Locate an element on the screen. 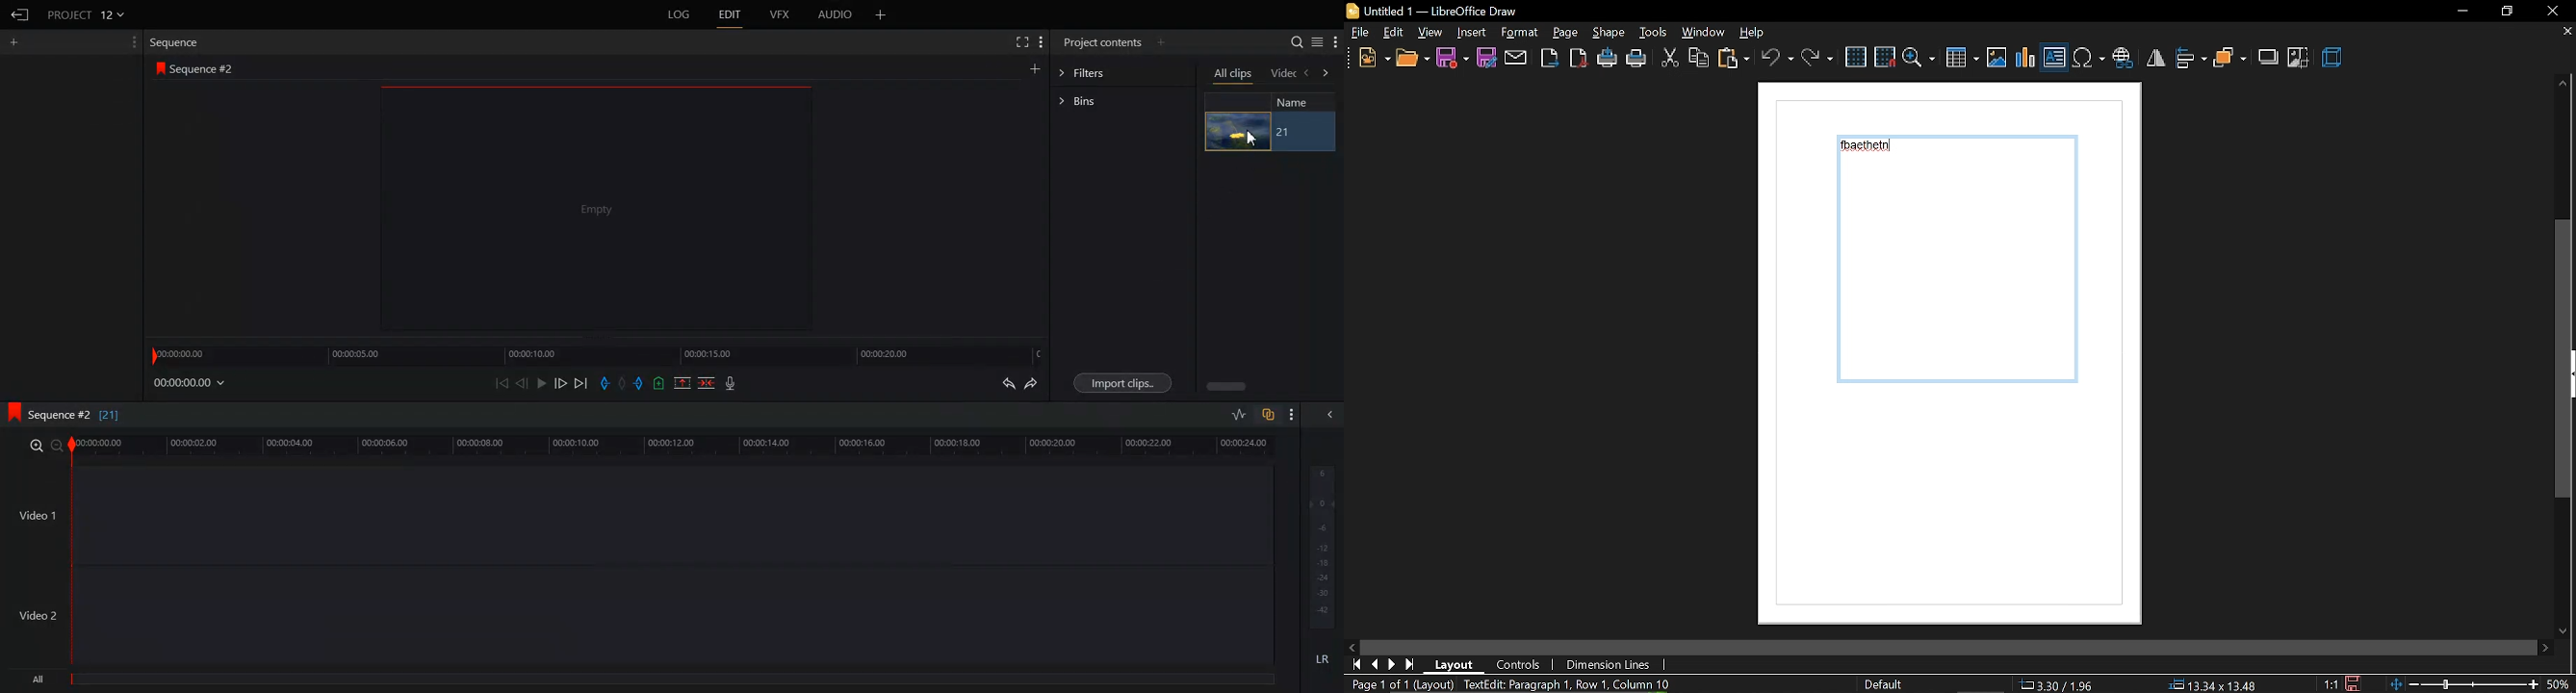 This screenshot has height=700, width=2576. Record Video is located at coordinates (731, 383).